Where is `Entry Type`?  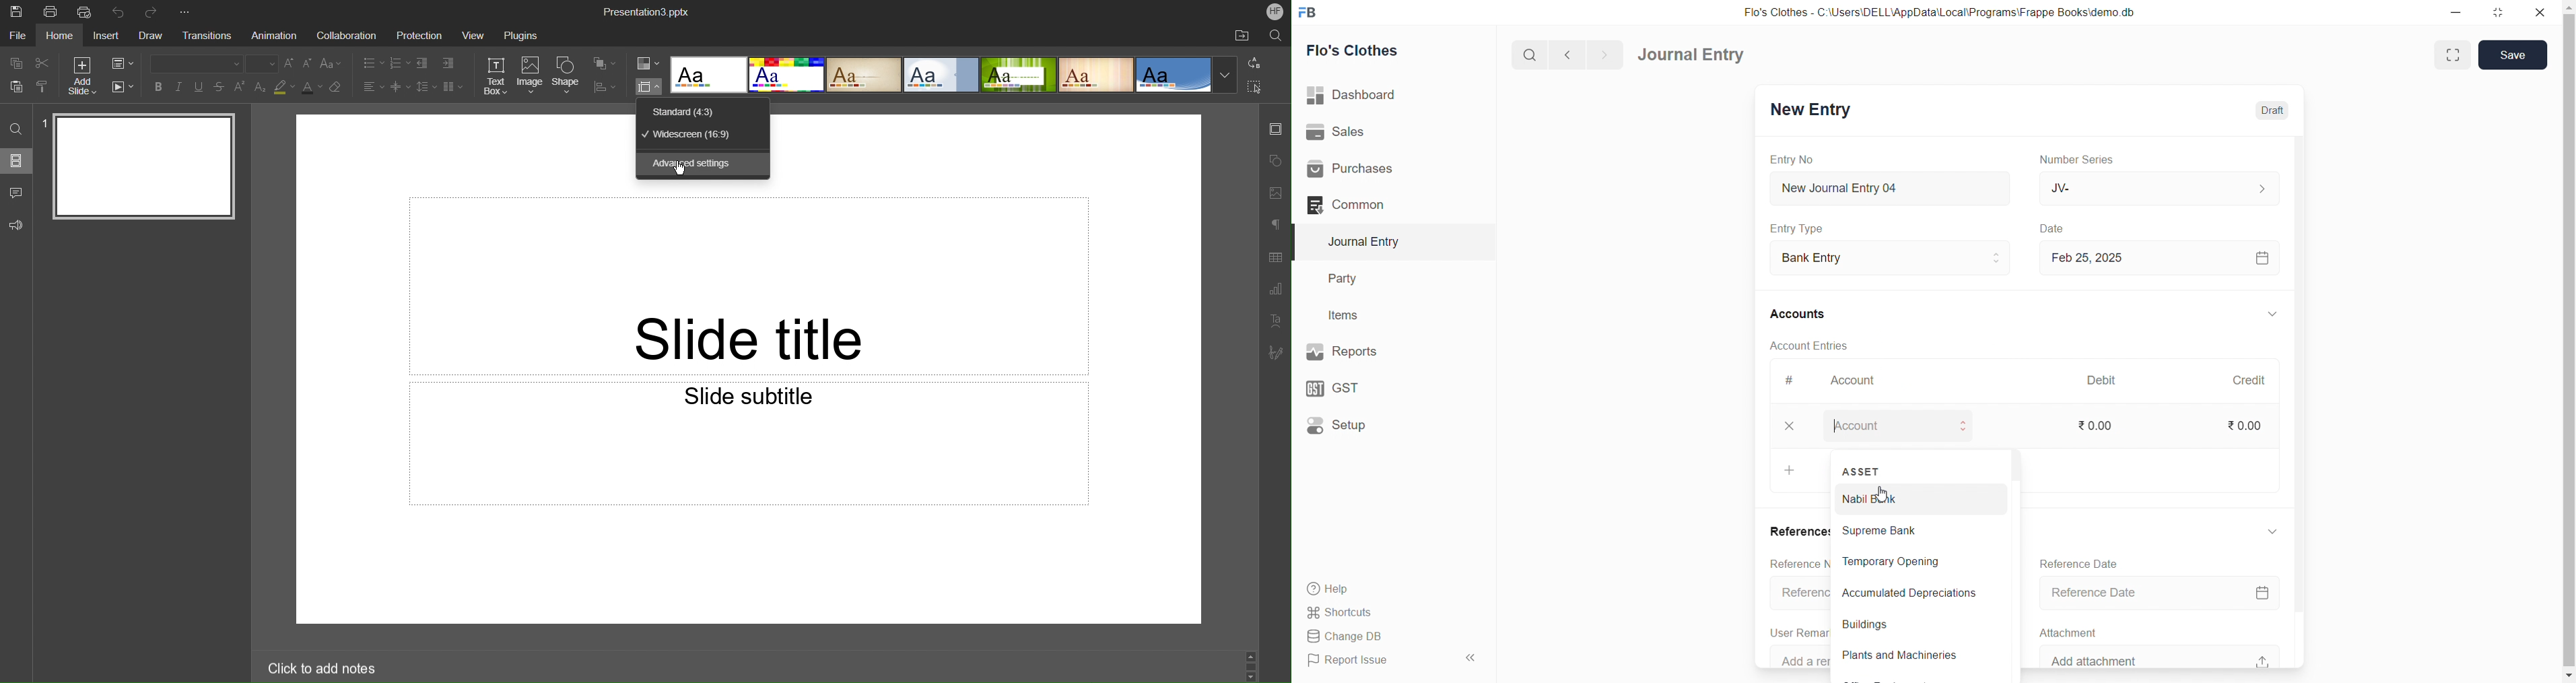 Entry Type is located at coordinates (1804, 228).